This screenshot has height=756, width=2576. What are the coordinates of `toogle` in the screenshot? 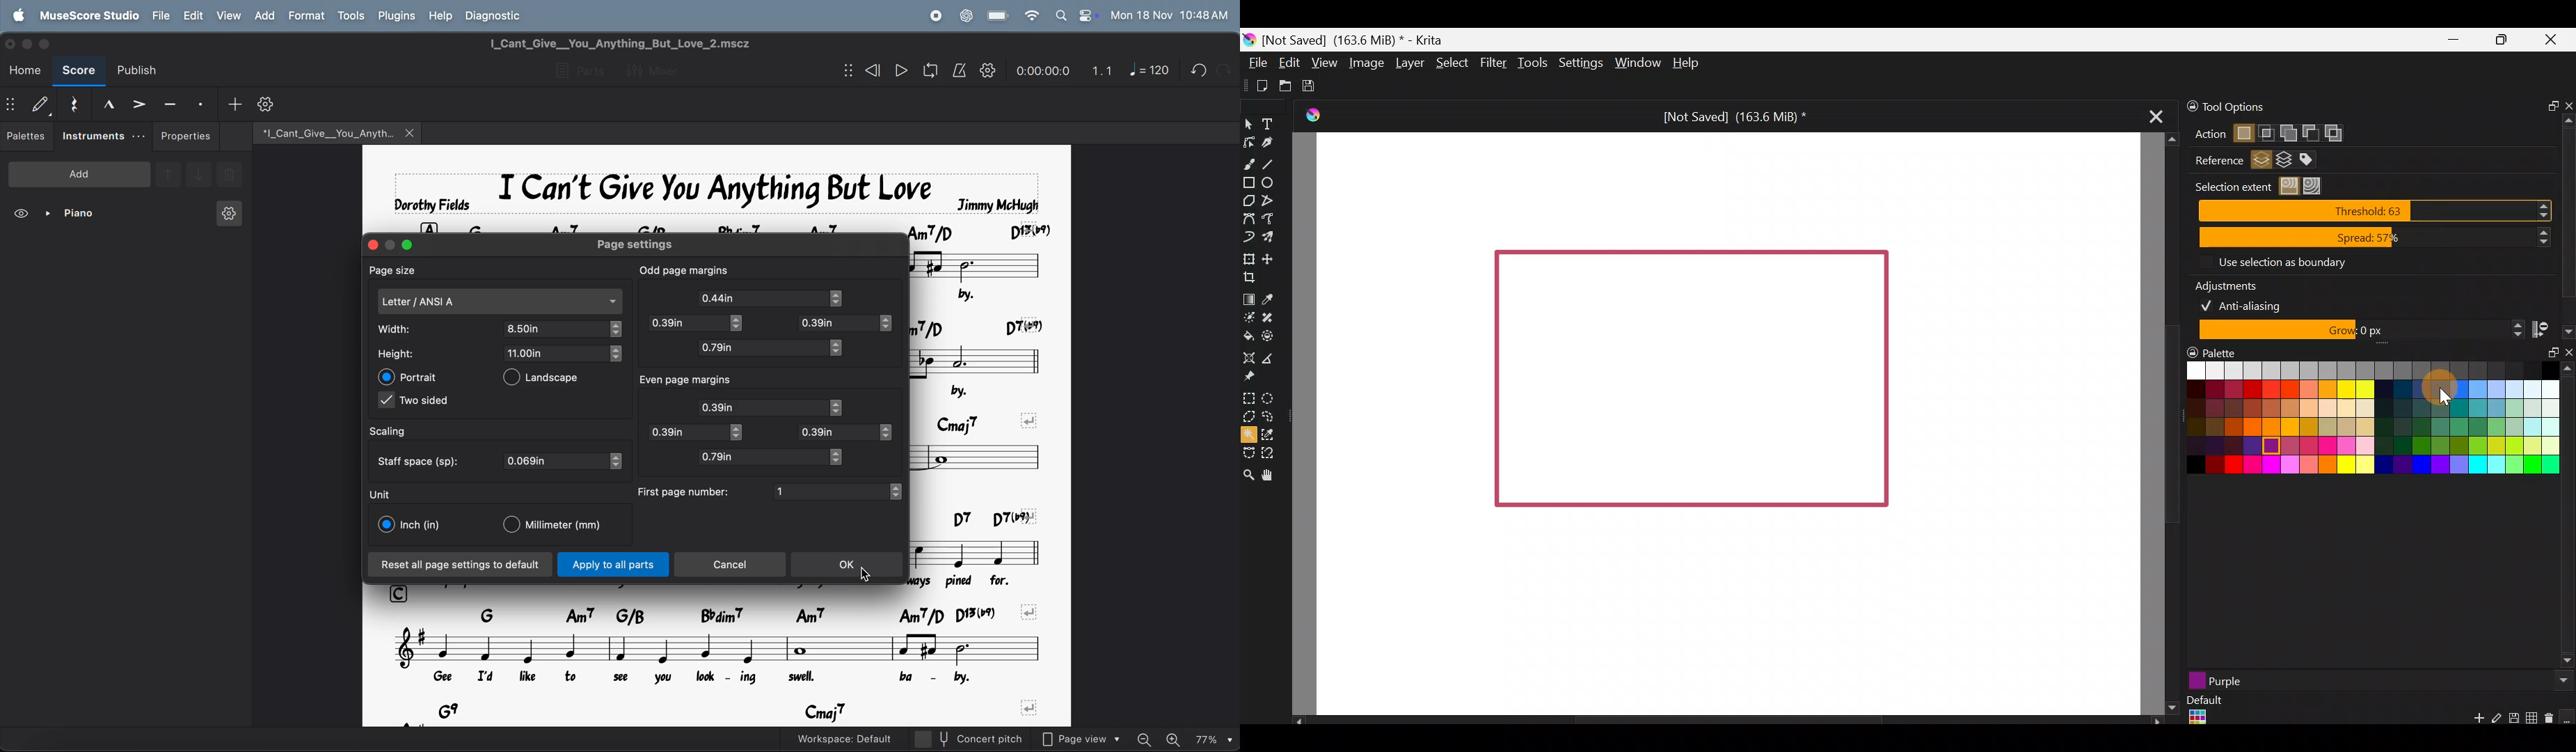 It's located at (742, 325).